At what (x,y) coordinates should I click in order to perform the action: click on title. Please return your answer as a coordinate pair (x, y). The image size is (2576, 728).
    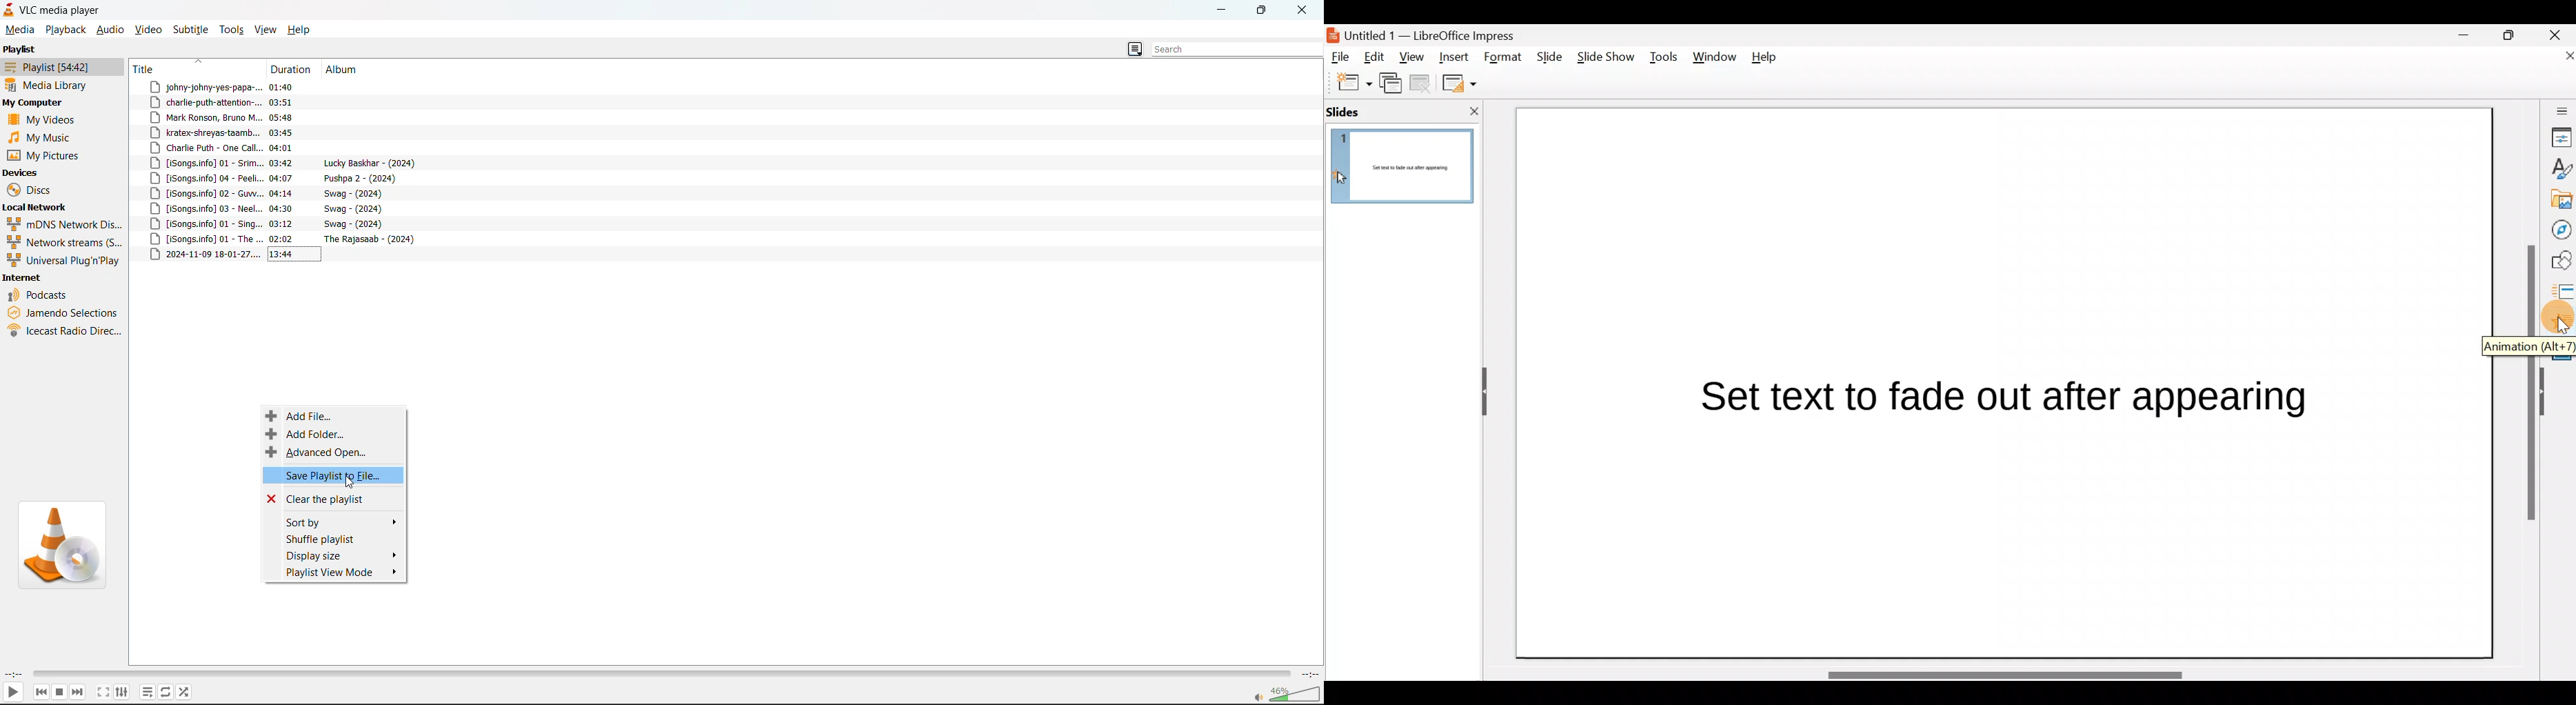
    Looking at the image, I should click on (149, 69).